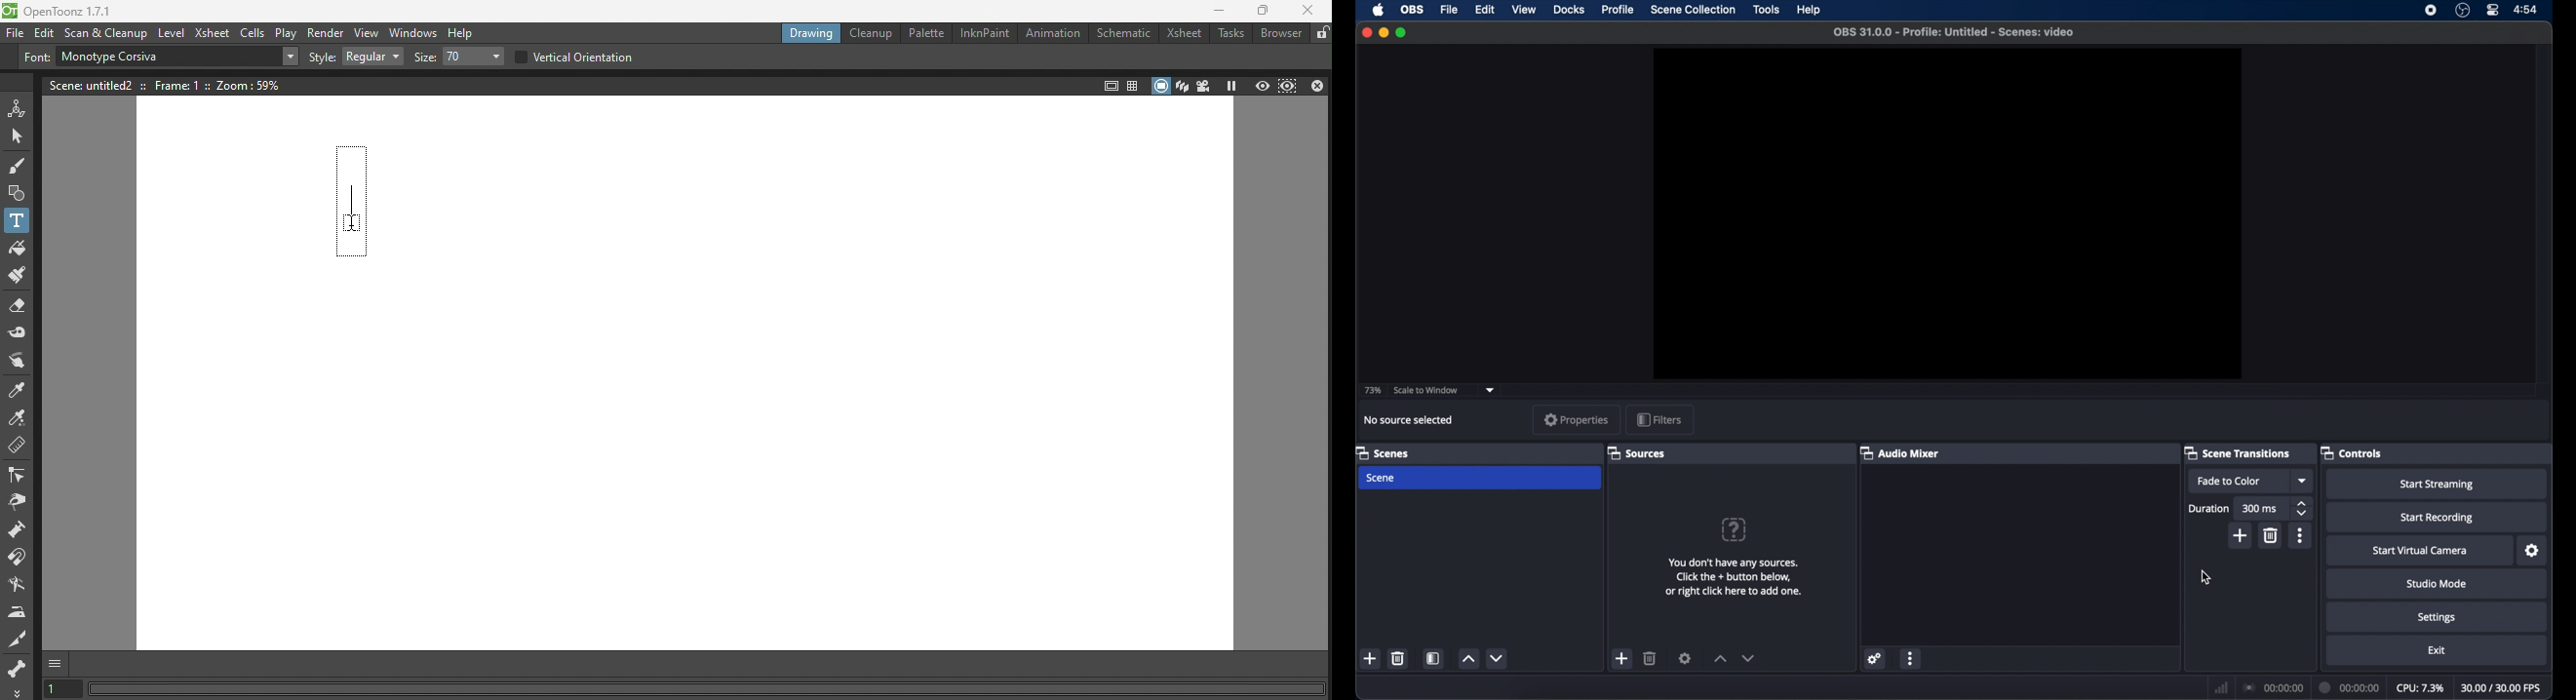 The width and height of the screenshot is (2576, 700). I want to click on file name, so click(1954, 32).